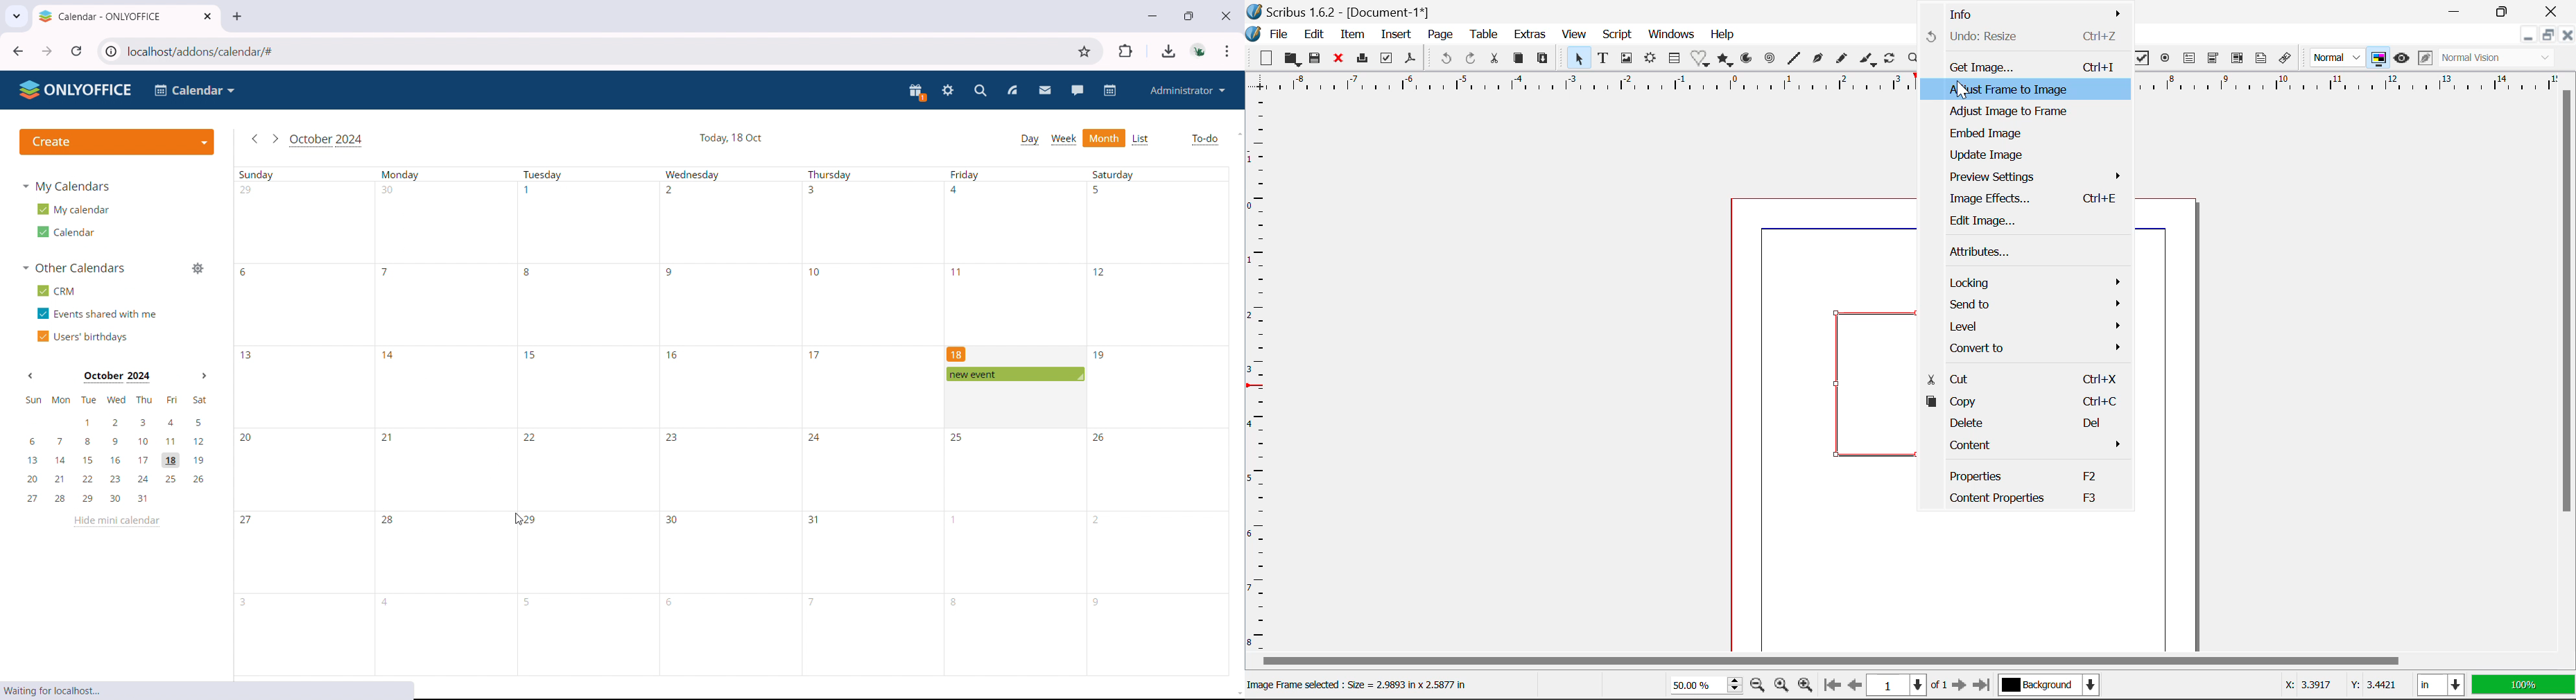  What do you see at coordinates (1494, 59) in the screenshot?
I see `Cut` at bounding box center [1494, 59].